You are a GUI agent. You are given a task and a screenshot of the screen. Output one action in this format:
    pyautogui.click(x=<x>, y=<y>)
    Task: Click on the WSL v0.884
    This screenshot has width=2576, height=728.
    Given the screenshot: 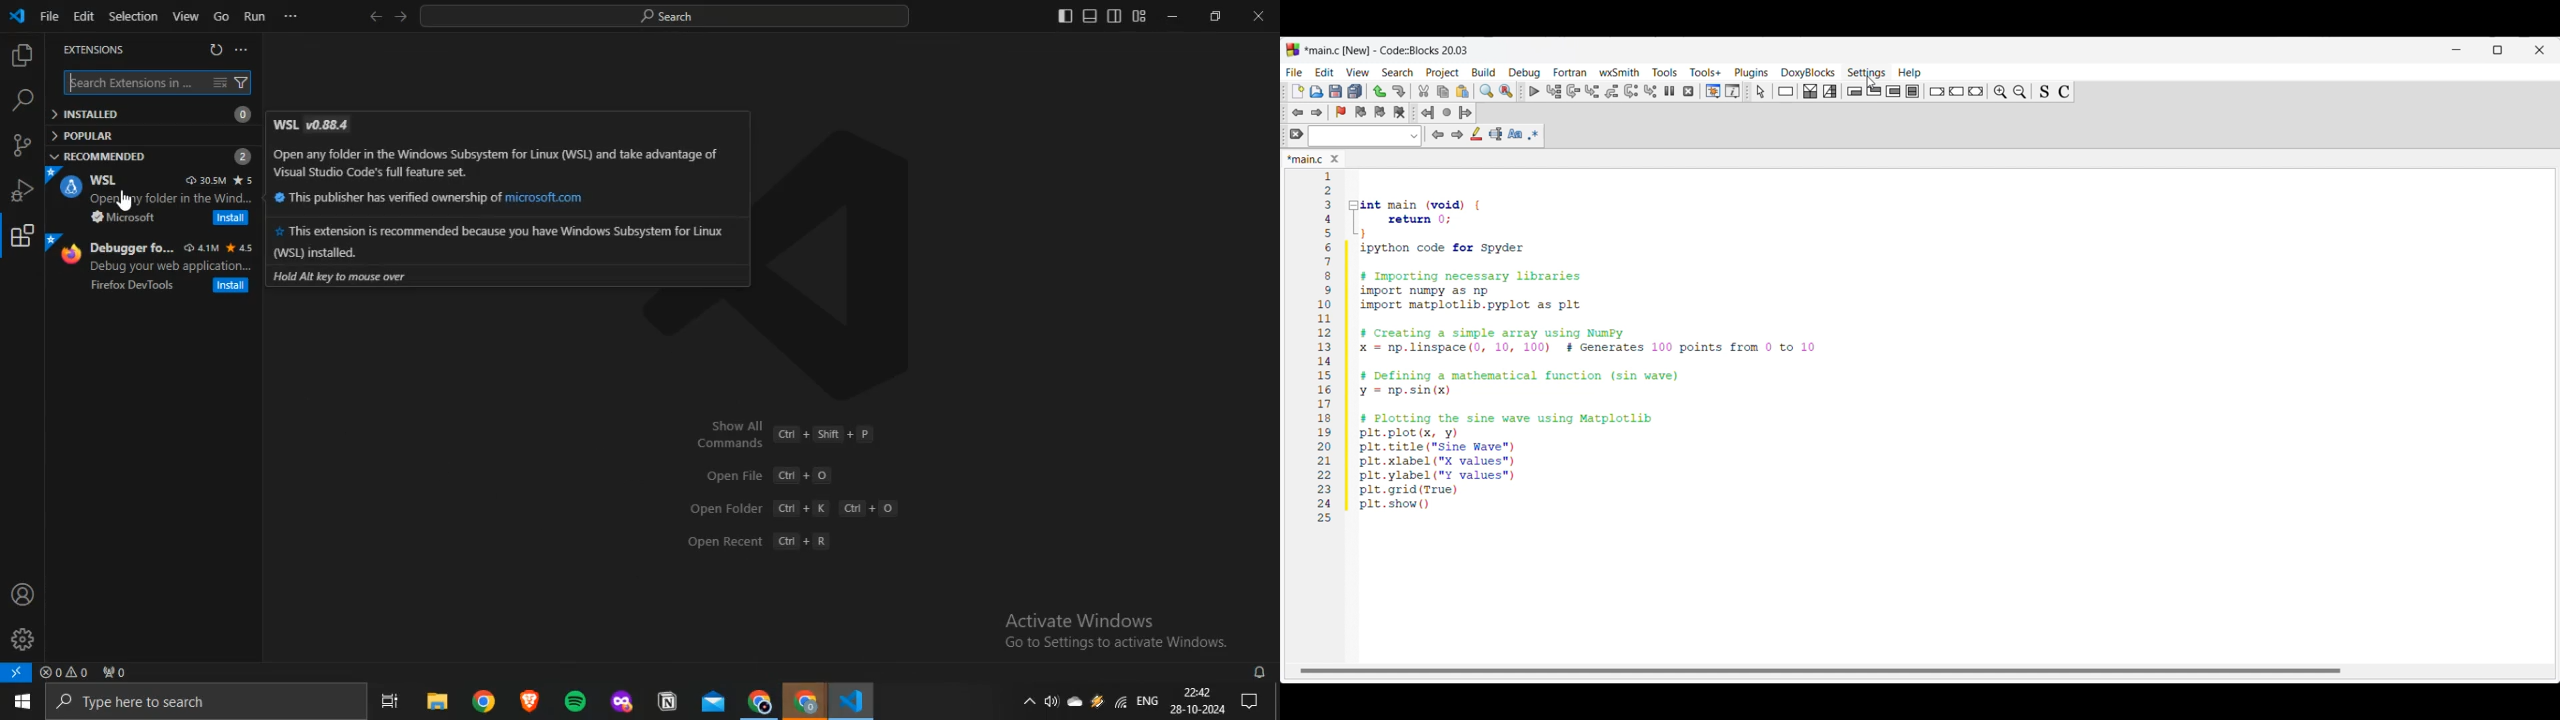 What is the action you would take?
    pyautogui.click(x=311, y=126)
    